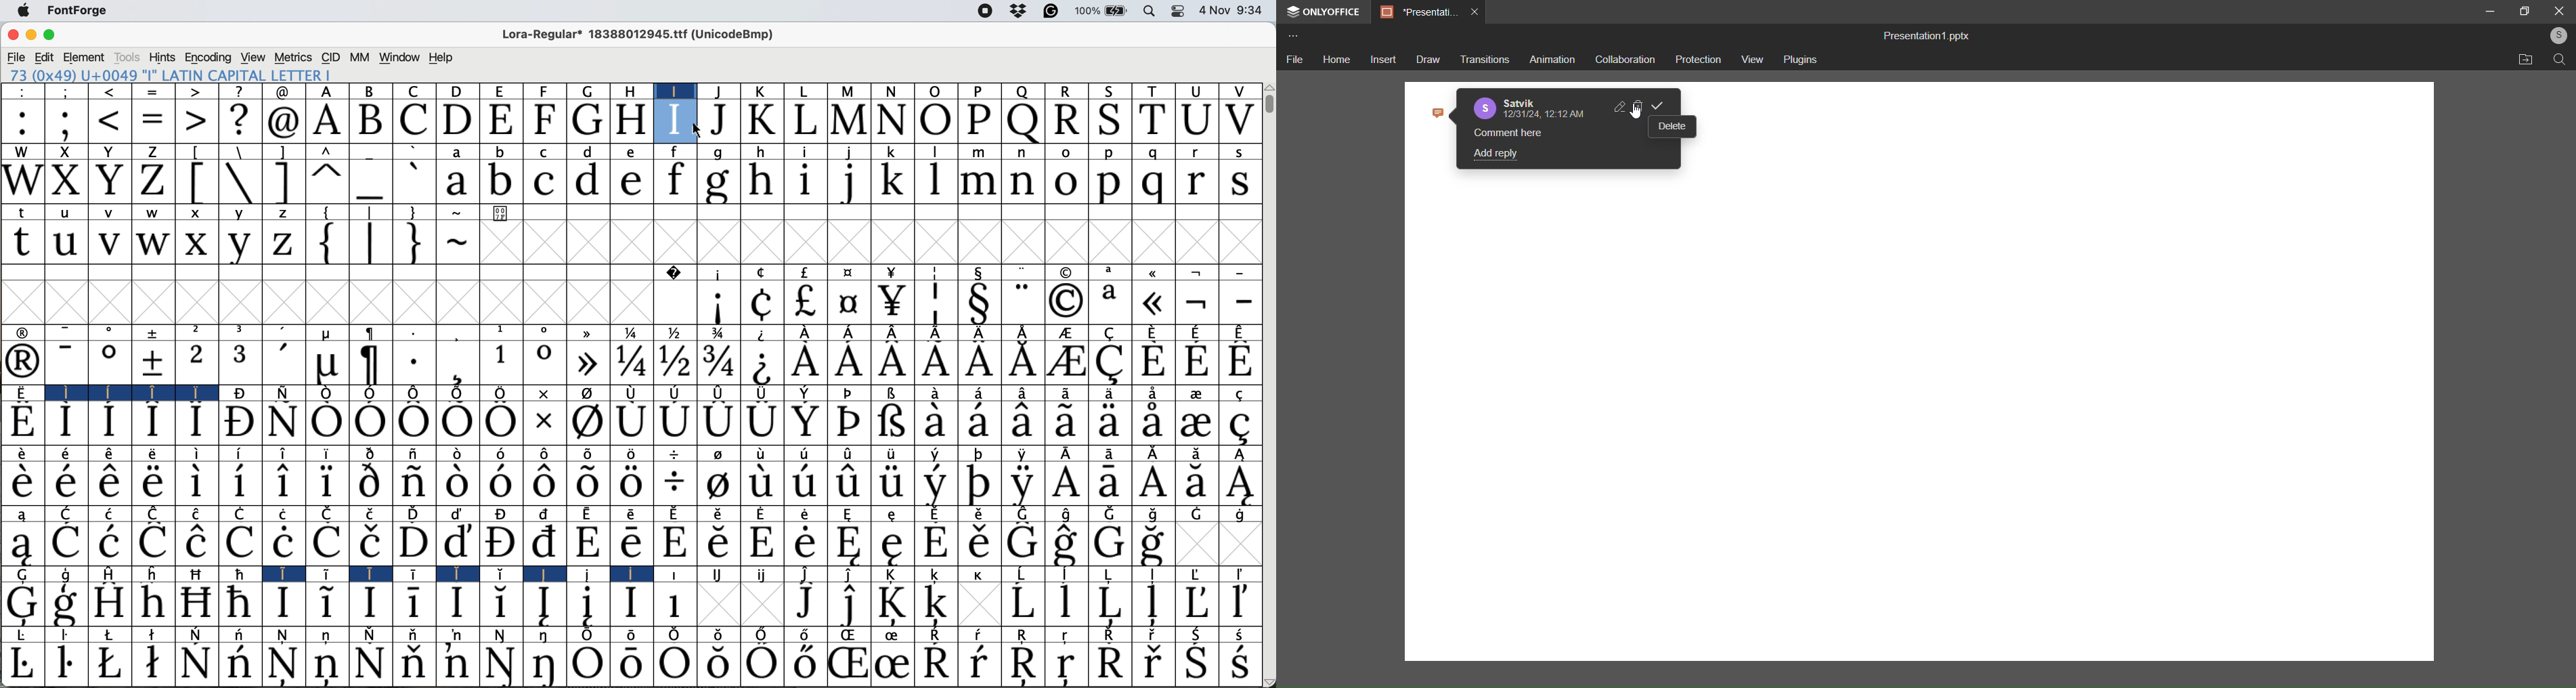 This screenshot has width=2576, height=700. Describe the element at coordinates (457, 243) in the screenshot. I see `~` at that location.